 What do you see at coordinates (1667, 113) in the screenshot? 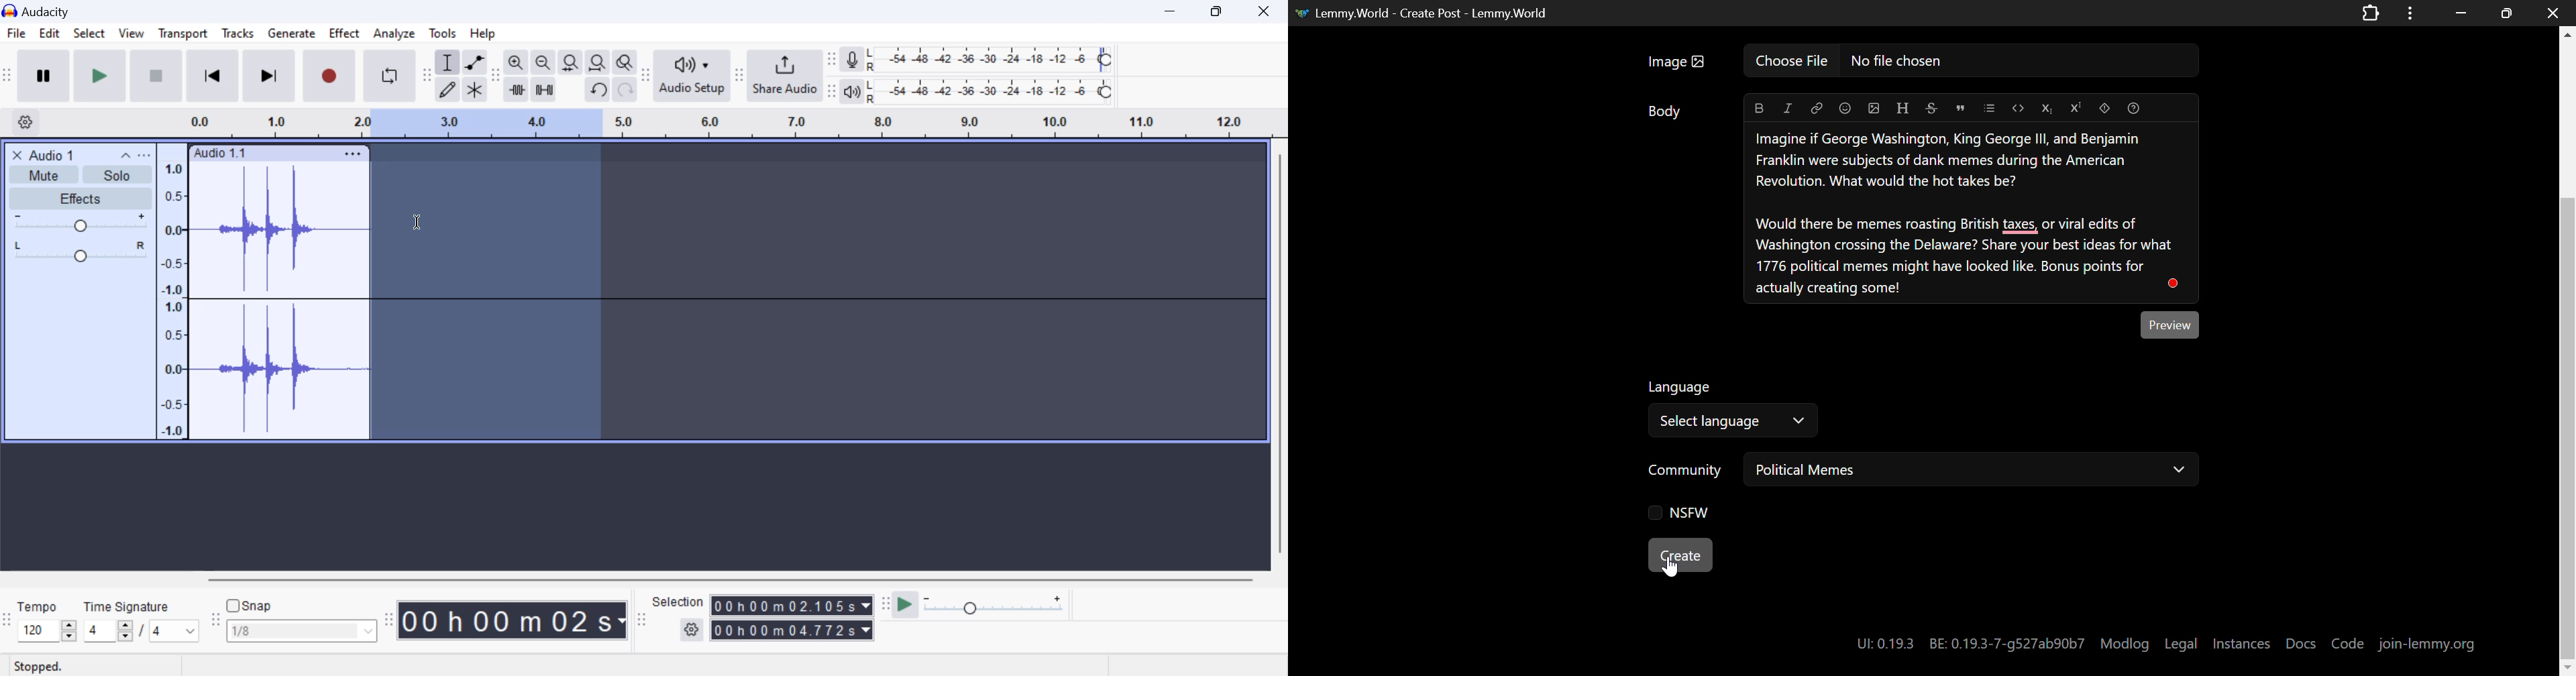
I see `Body` at bounding box center [1667, 113].